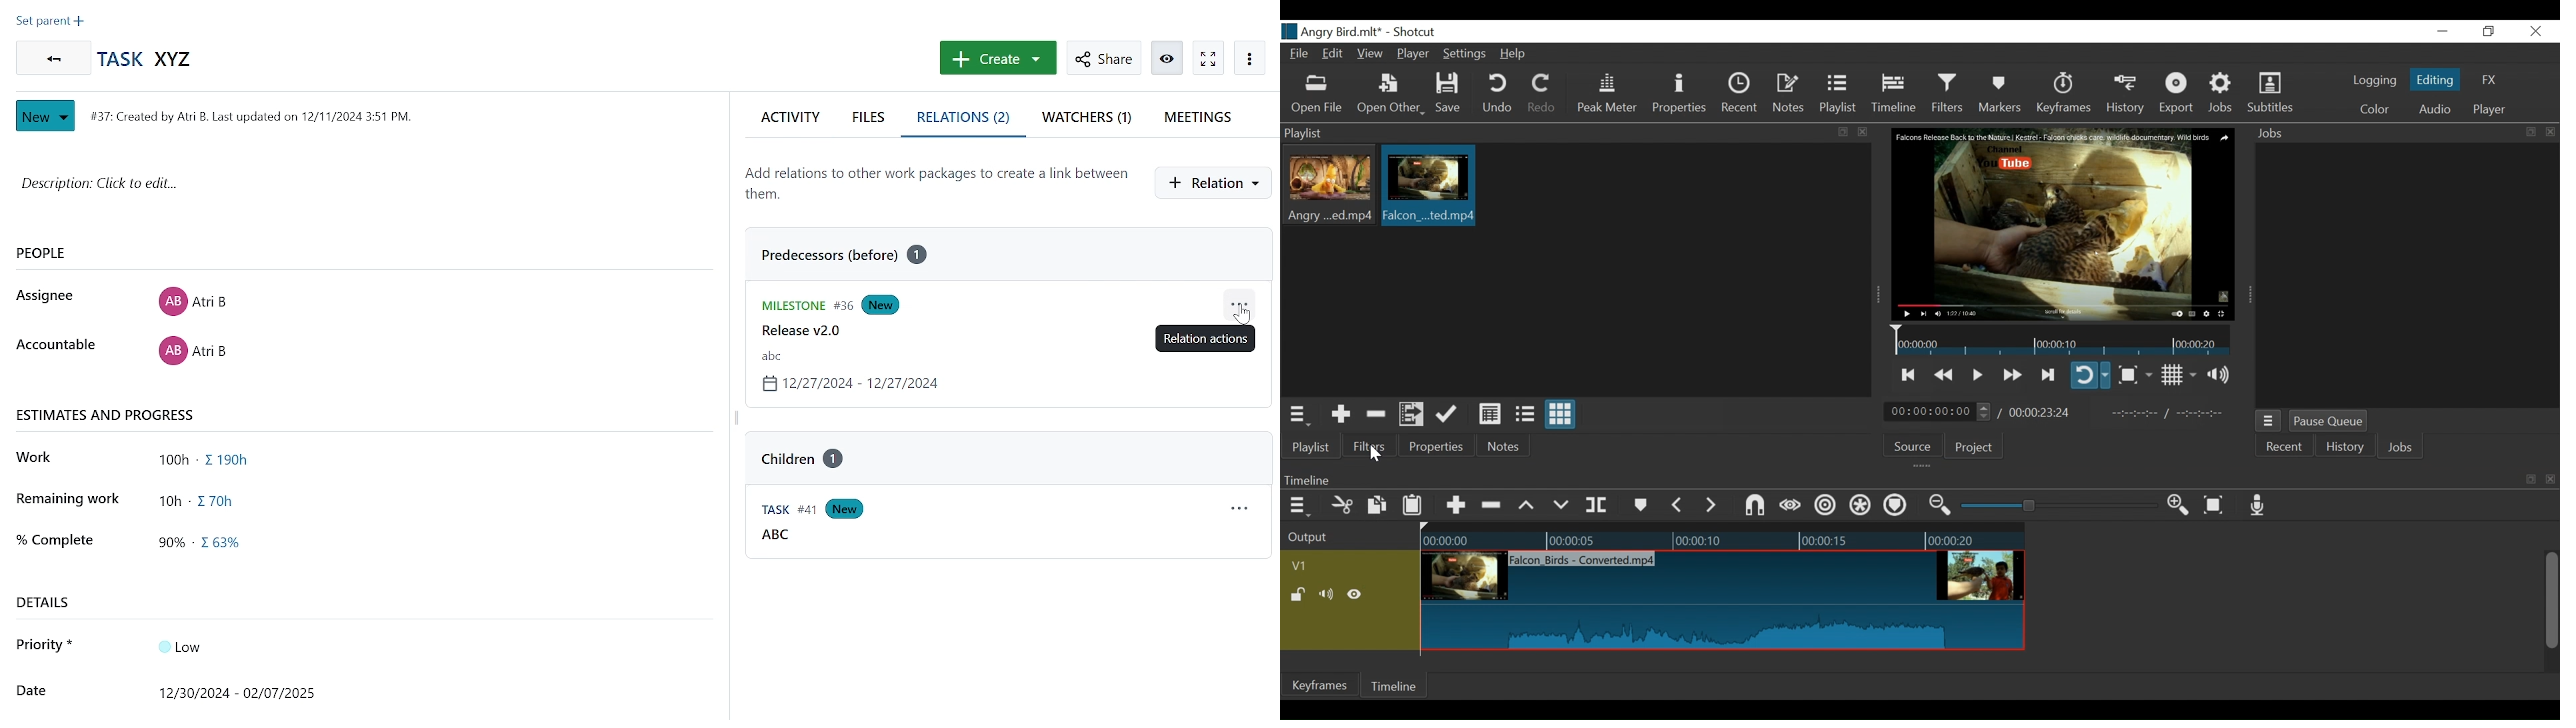 The width and height of the screenshot is (2576, 728). What do you see at coordinates (2041, 412) in the screenshot?
I see `Total Duration` at bounding box center [2041, 412].